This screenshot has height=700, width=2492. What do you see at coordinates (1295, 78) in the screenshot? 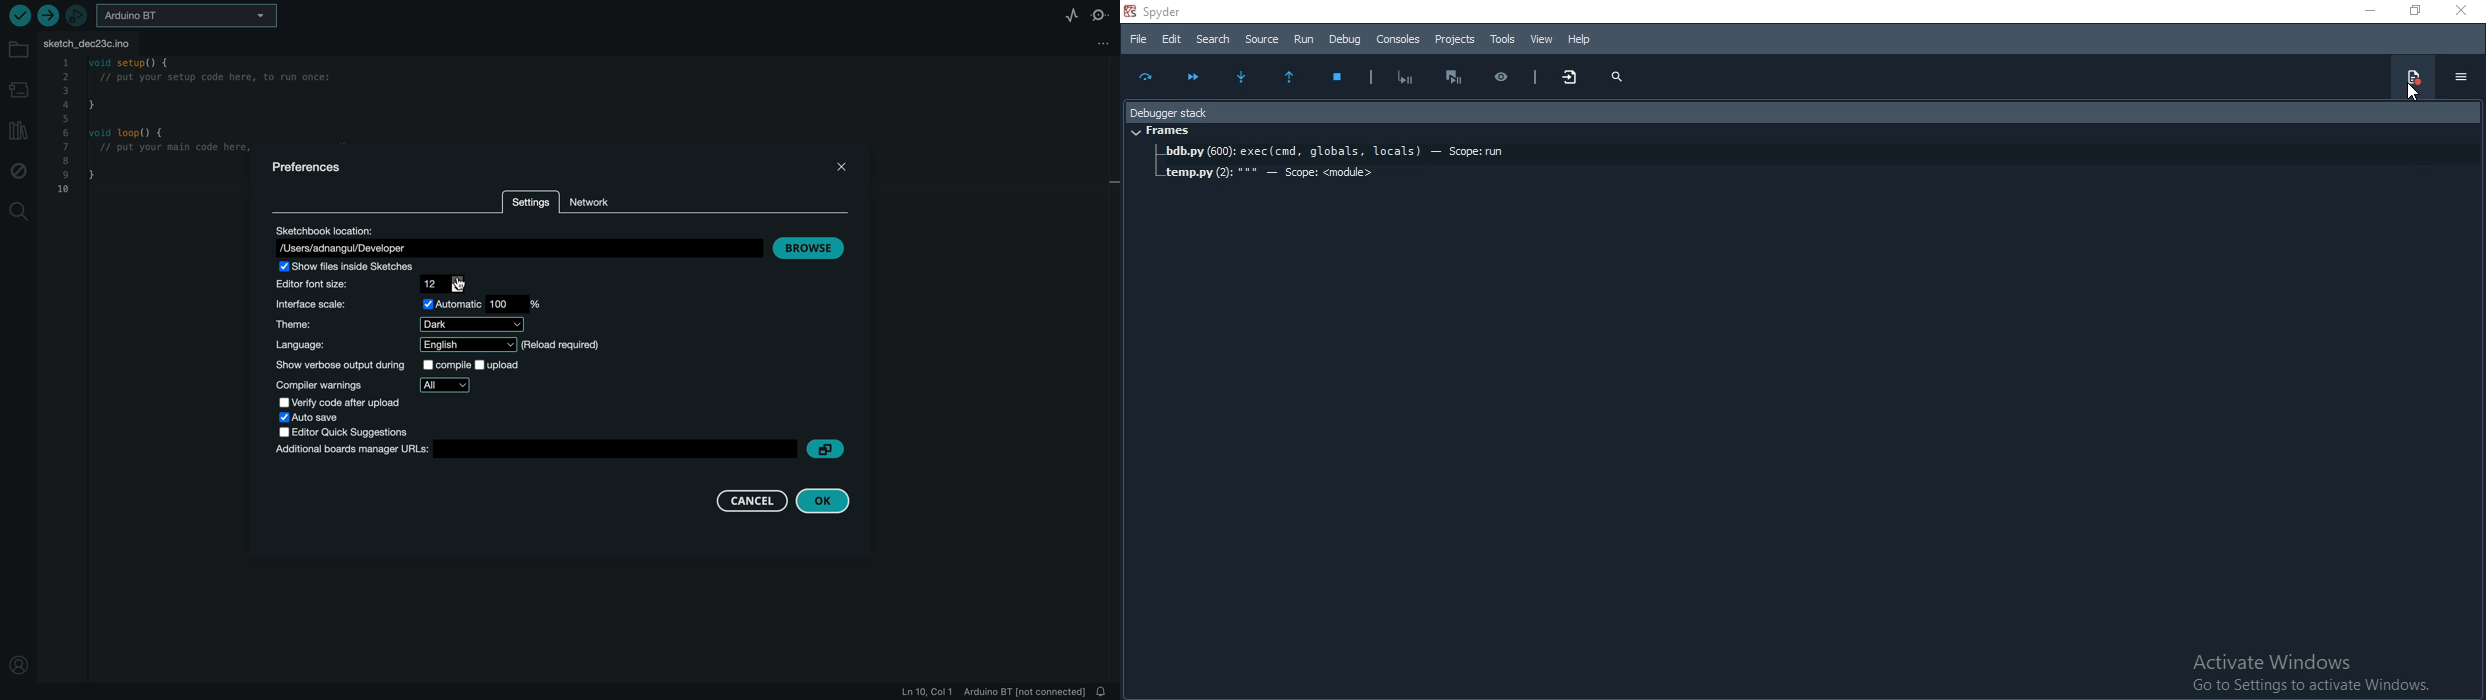
I see `Execute till; function or methods return` at bounding box center [1295, 78].